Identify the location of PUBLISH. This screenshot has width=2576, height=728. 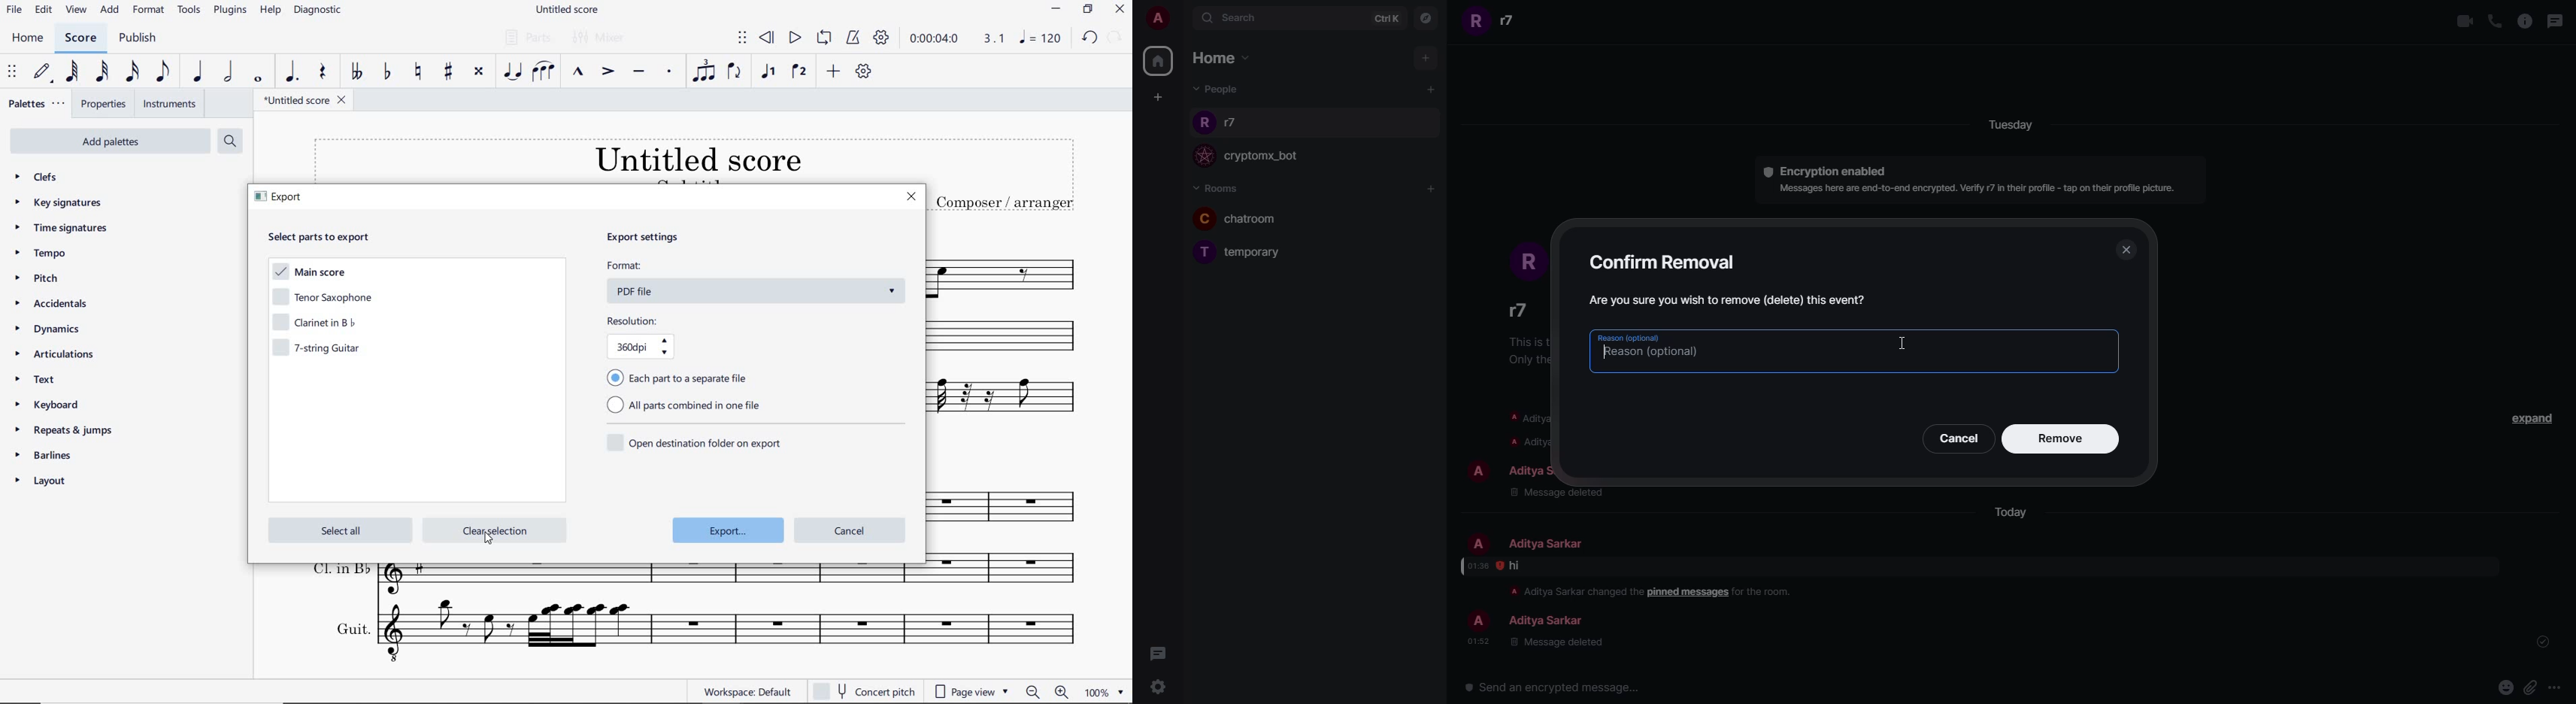
(142, 38).